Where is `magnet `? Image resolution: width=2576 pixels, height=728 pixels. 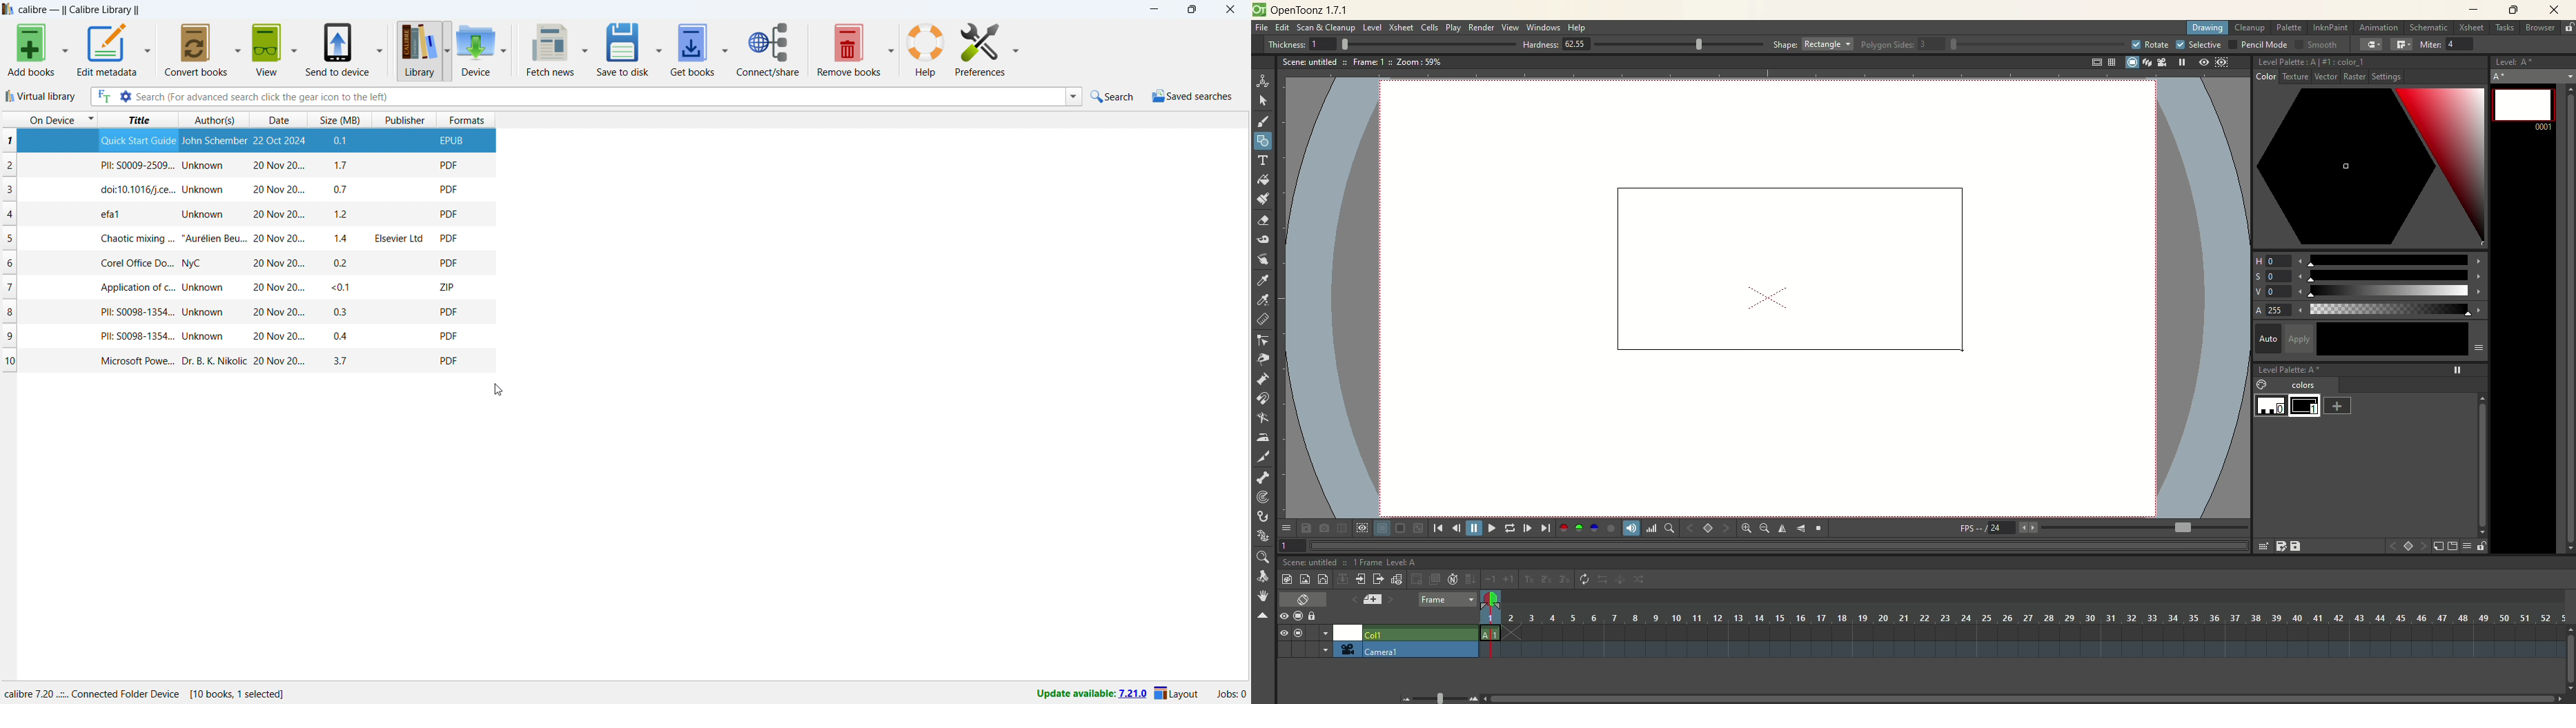
magnet  is located at coordinates (1264, 398).